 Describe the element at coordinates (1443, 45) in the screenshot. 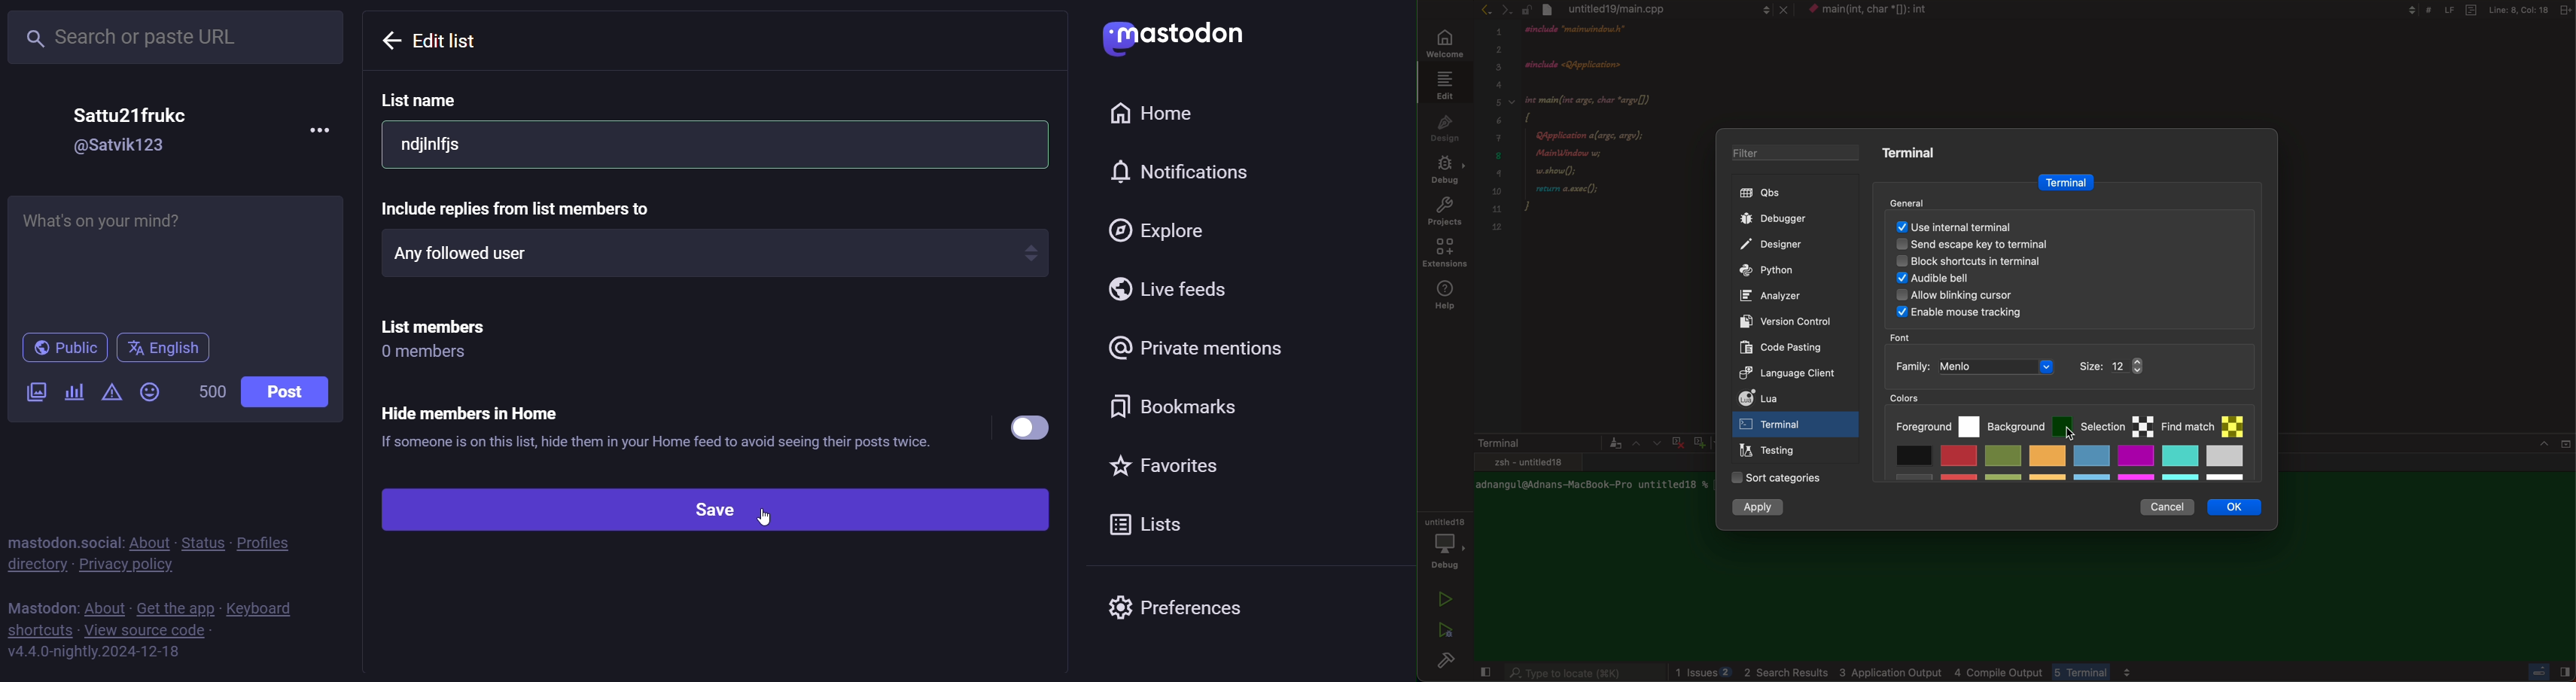

I see `welcome` at that location.